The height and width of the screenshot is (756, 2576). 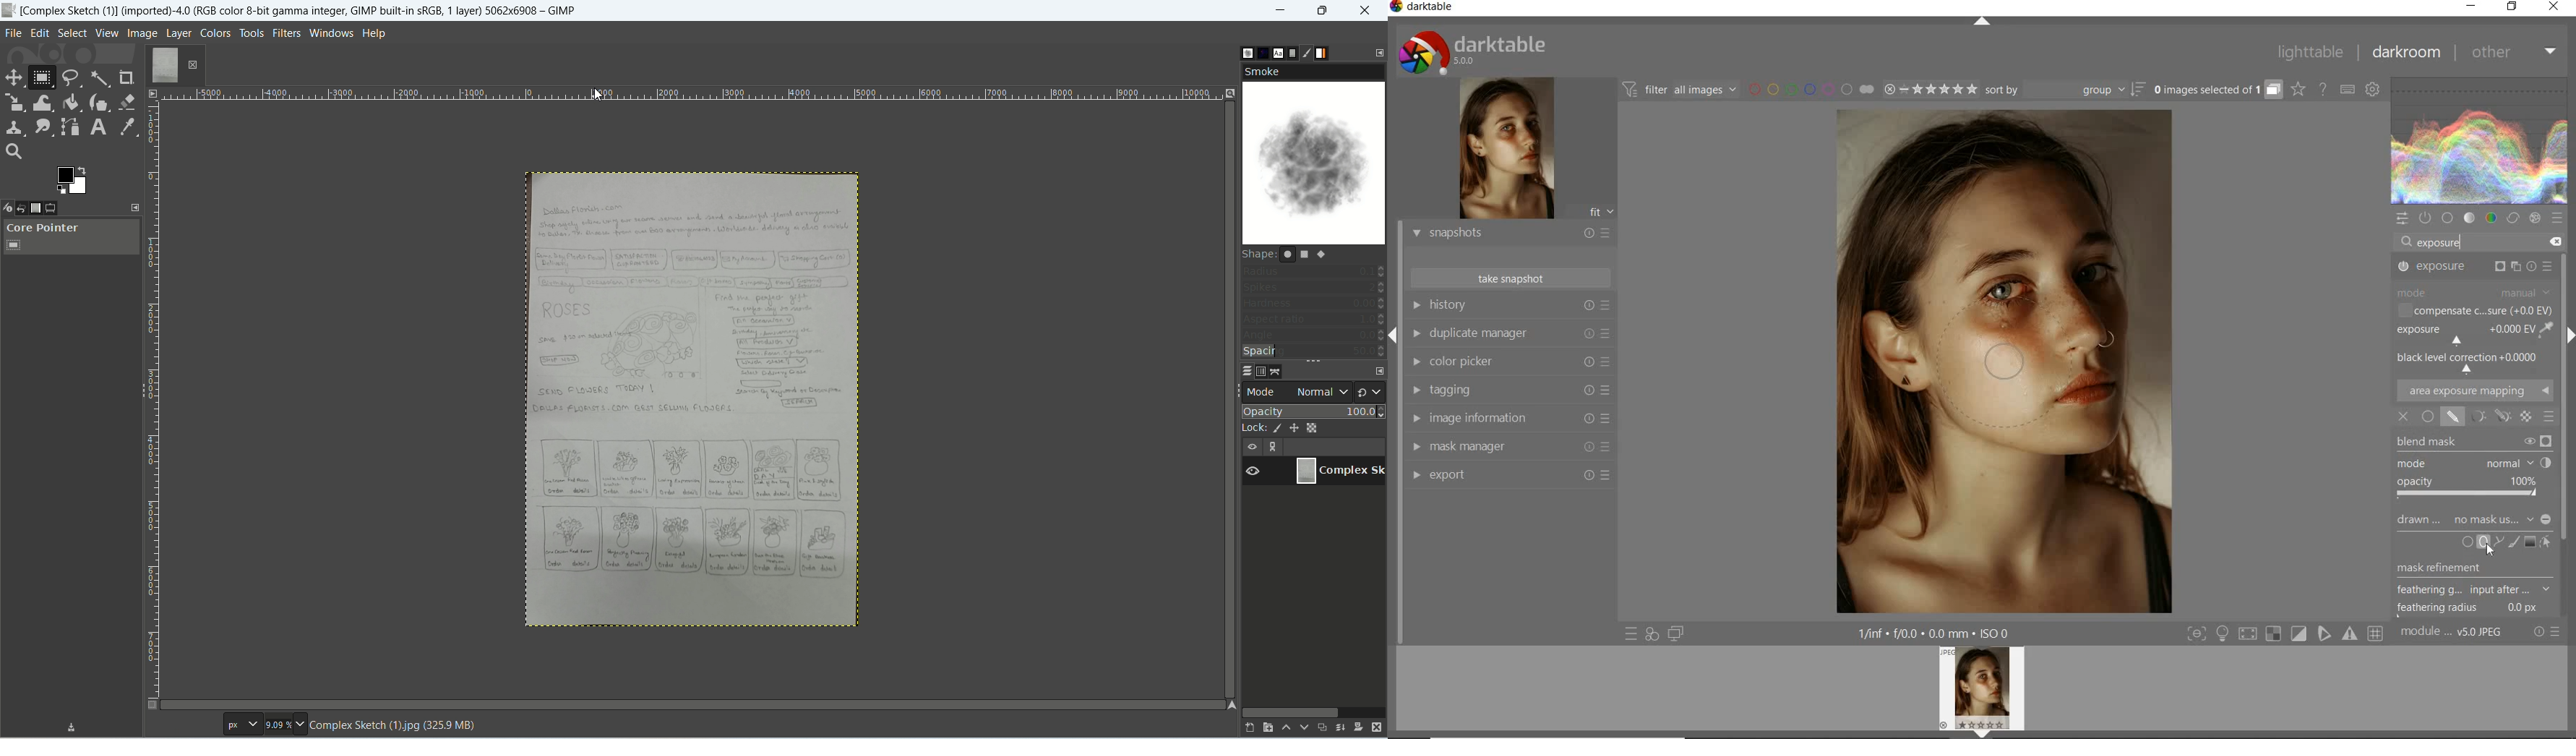 I want to click on crop tool, so click(x=124, y=77).